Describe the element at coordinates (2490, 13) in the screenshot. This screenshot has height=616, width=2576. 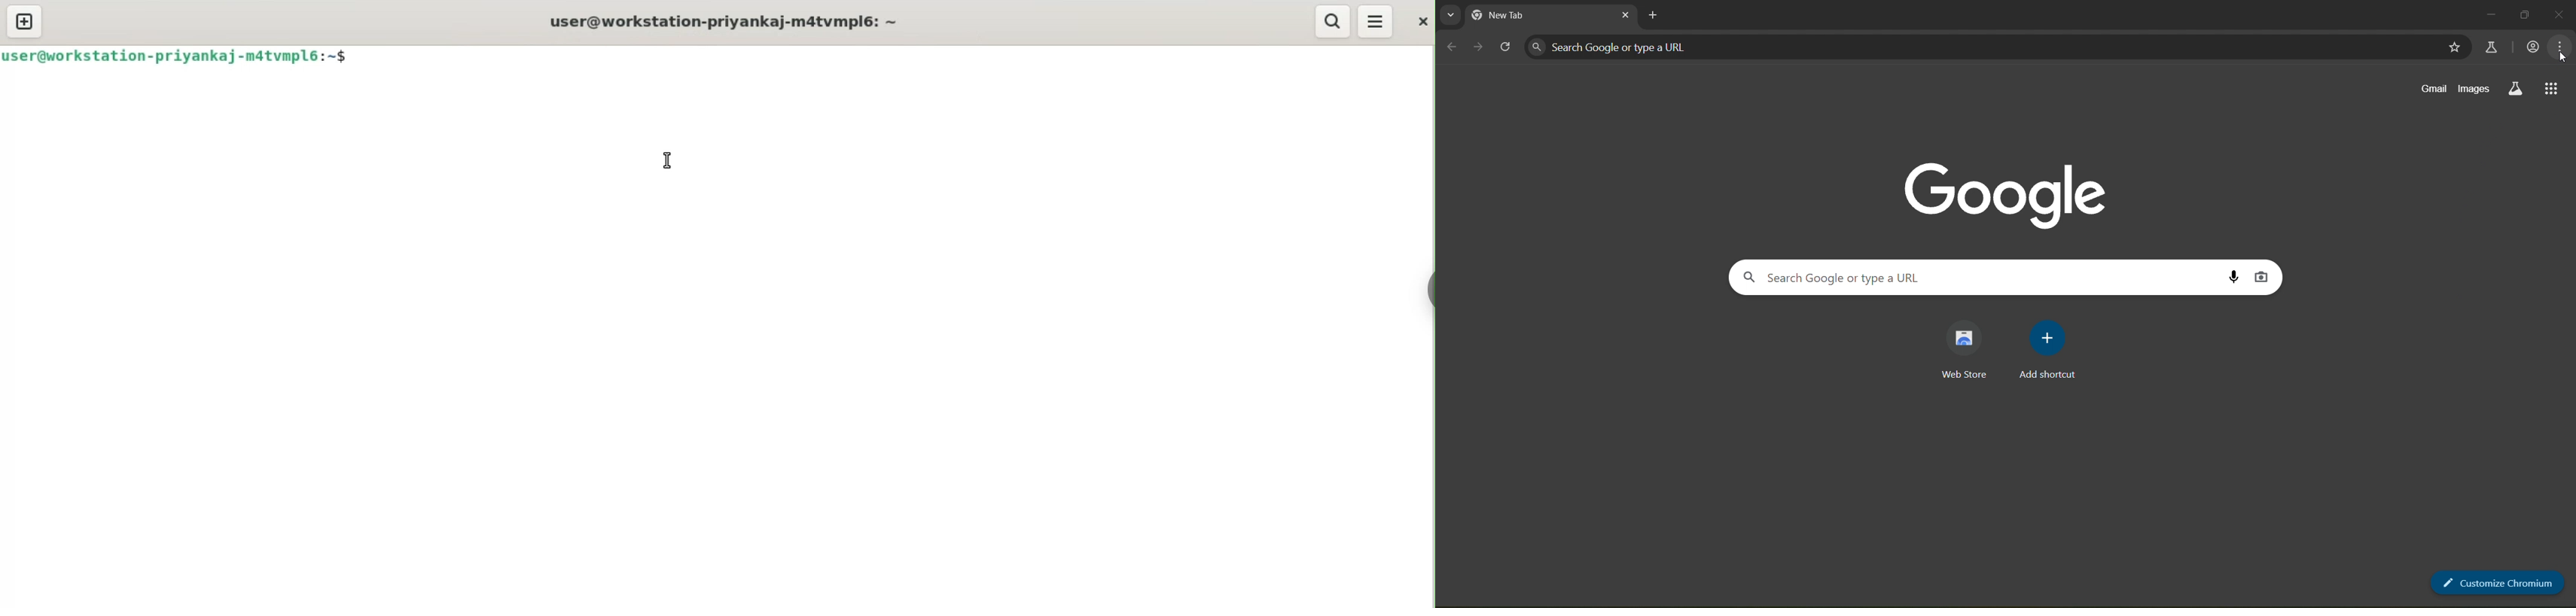
I see `minimize` at that location.